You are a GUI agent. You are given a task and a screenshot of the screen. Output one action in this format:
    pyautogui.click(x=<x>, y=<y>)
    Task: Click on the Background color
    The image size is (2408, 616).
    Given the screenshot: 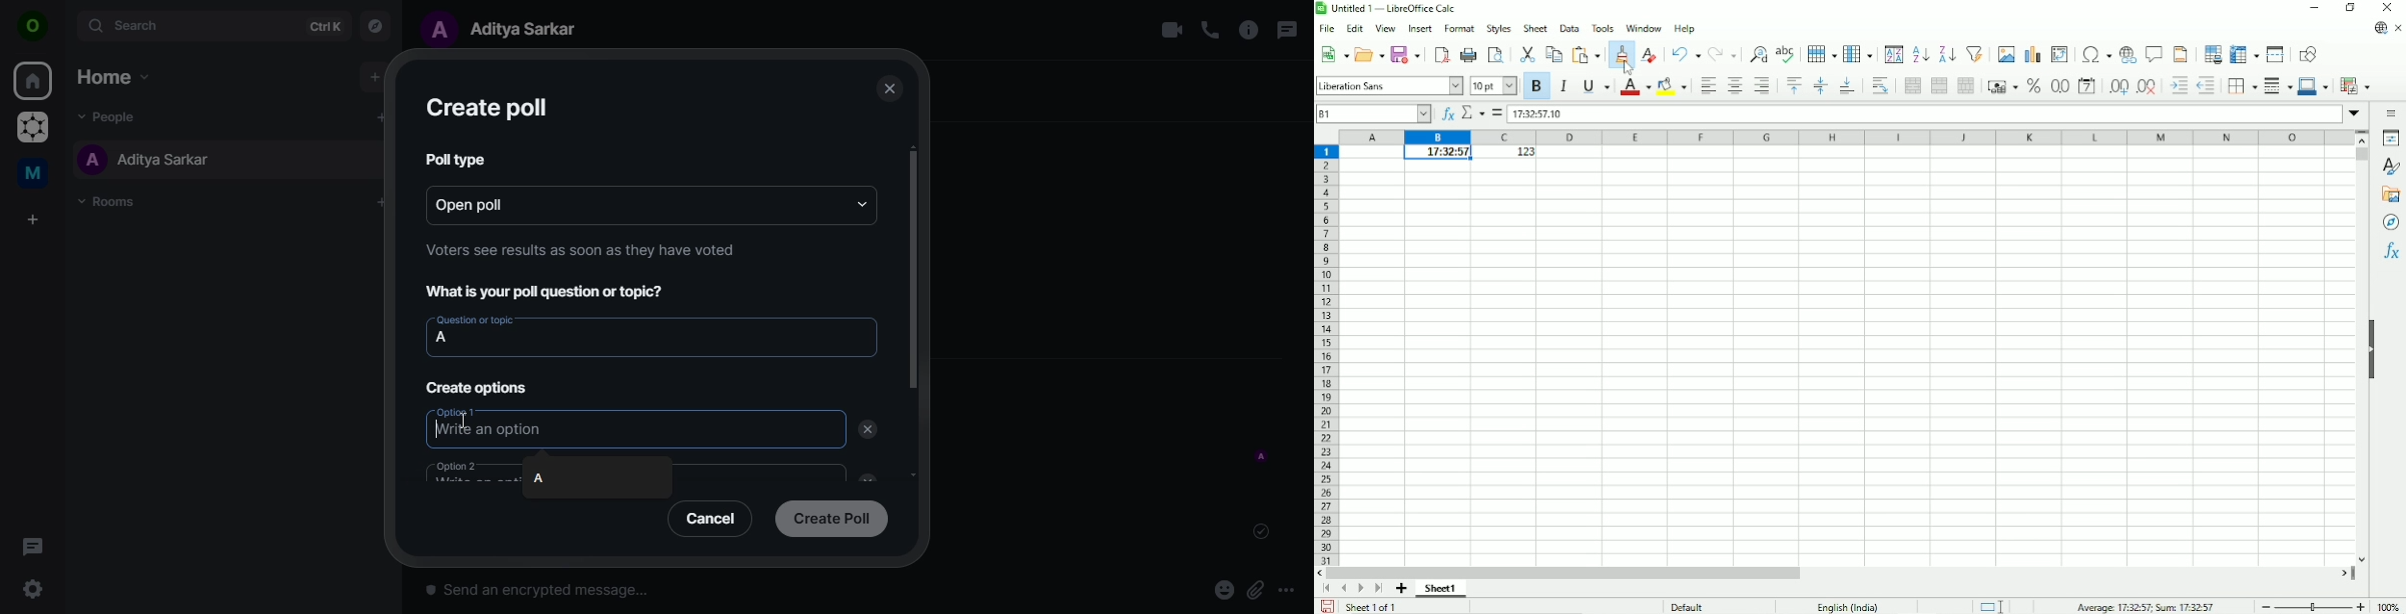 What is the action you would take?
    pyautogui.click(x=1671, y=86)
    